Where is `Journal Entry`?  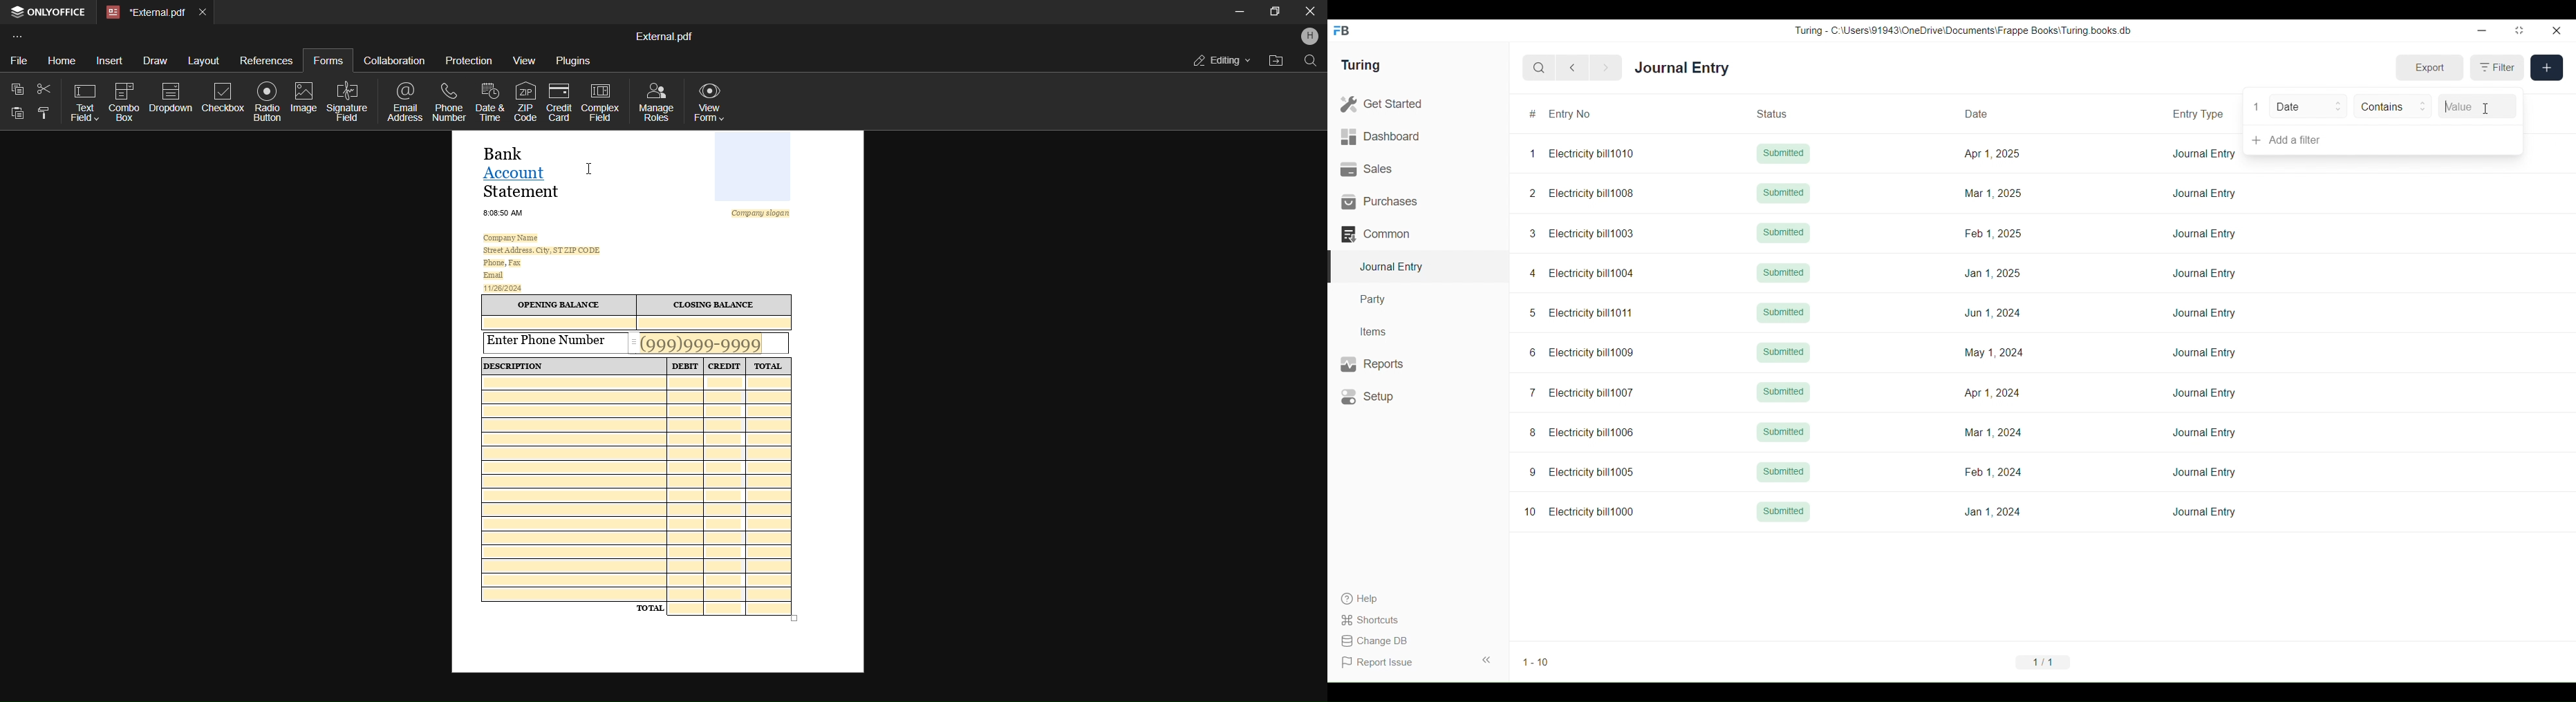 Journal Entry is located at coordinates (2205, 233).